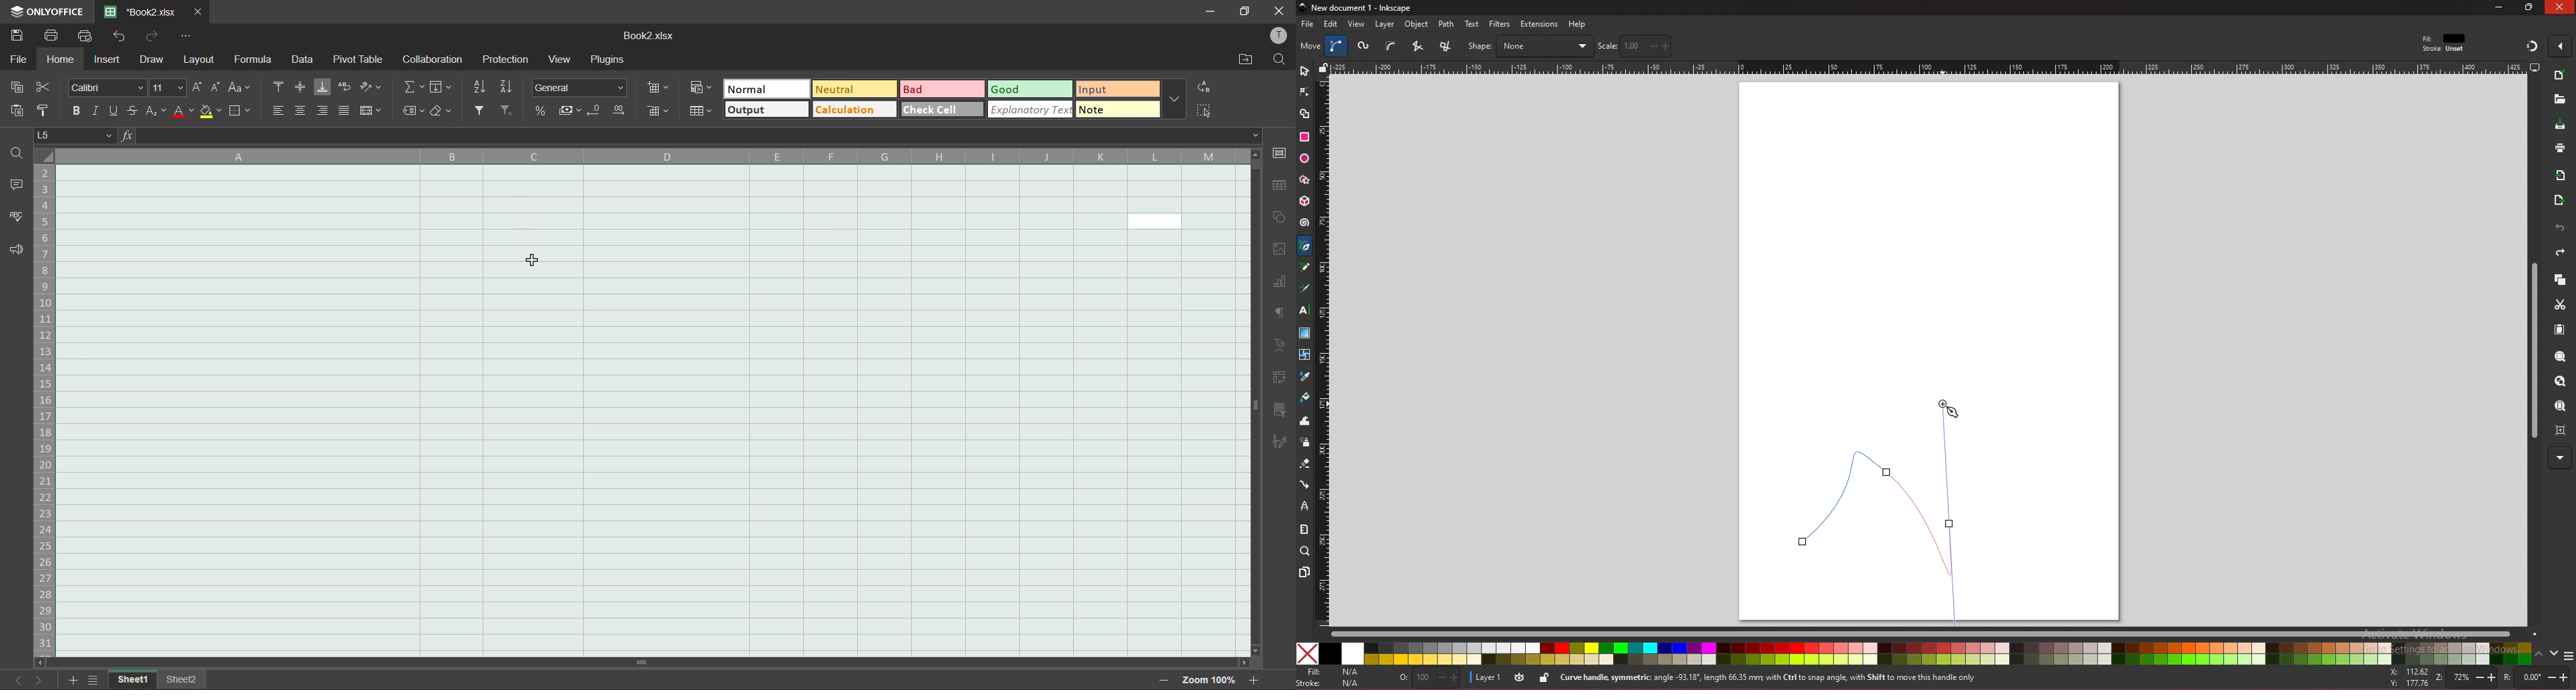 The image size is (2576, 700). I want to click on stroke, so click(1331, 683).